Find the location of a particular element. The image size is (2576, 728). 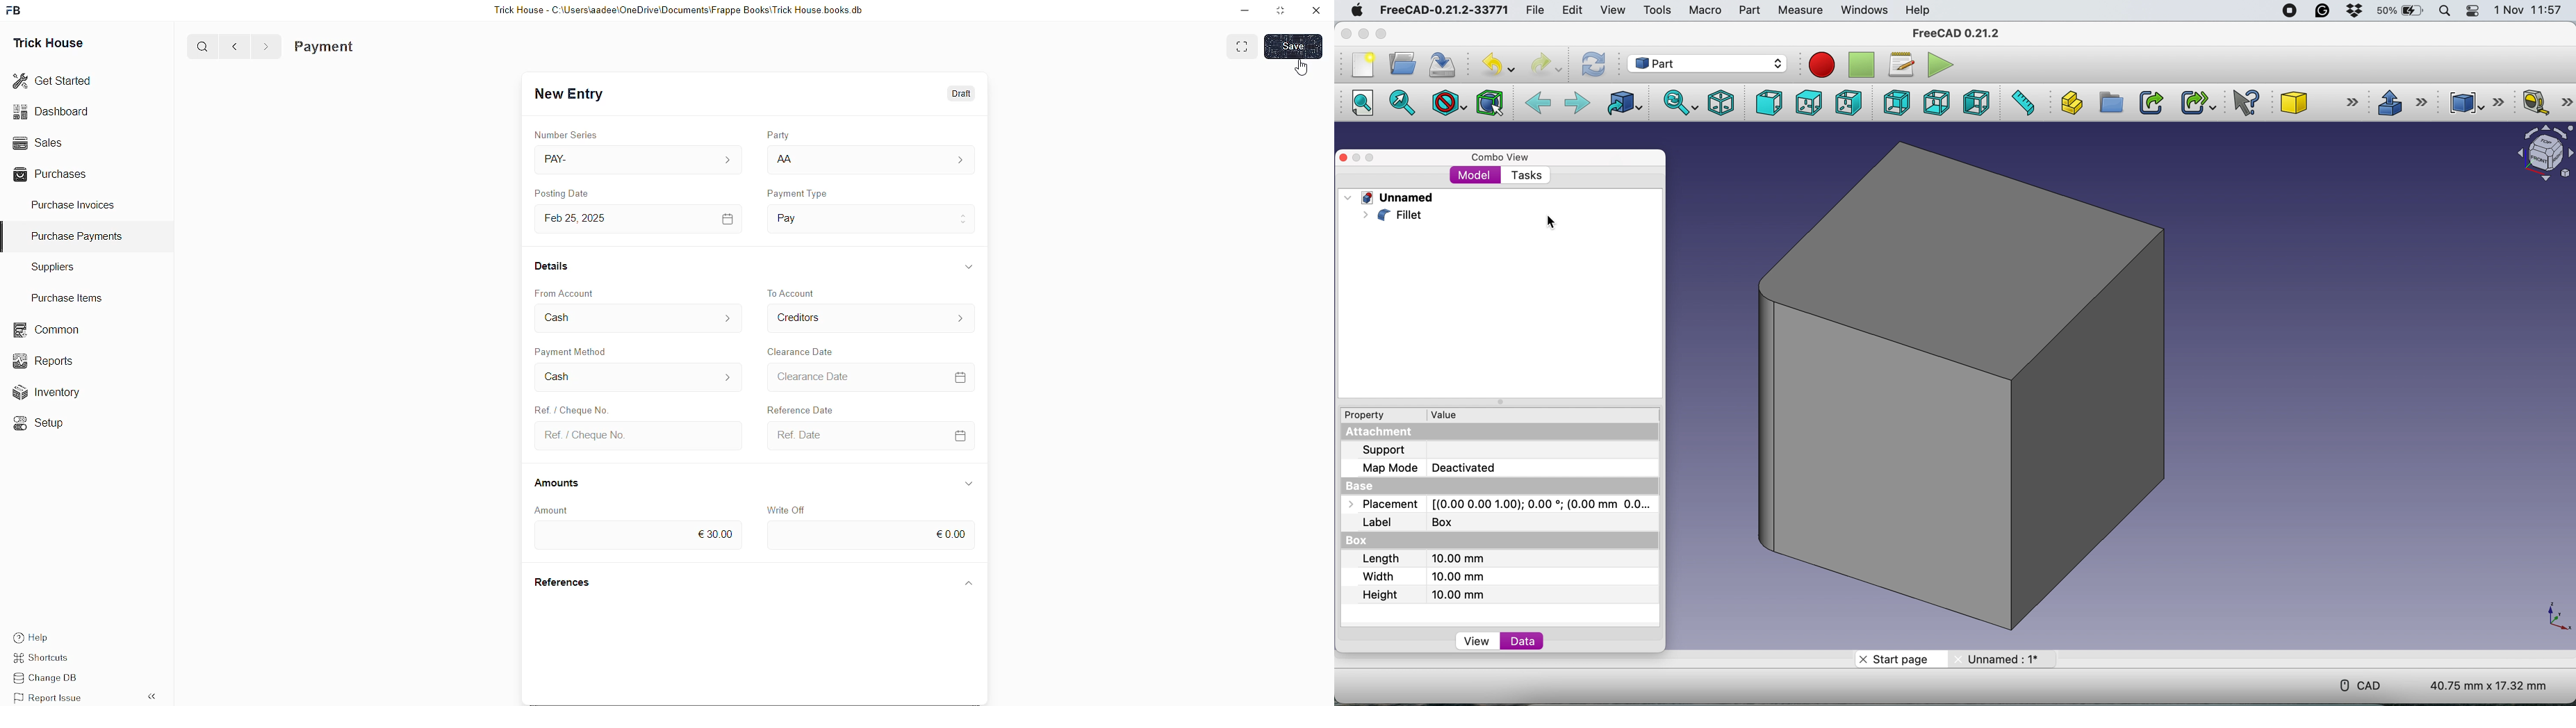

backward is located at coordinates (1538, 104).